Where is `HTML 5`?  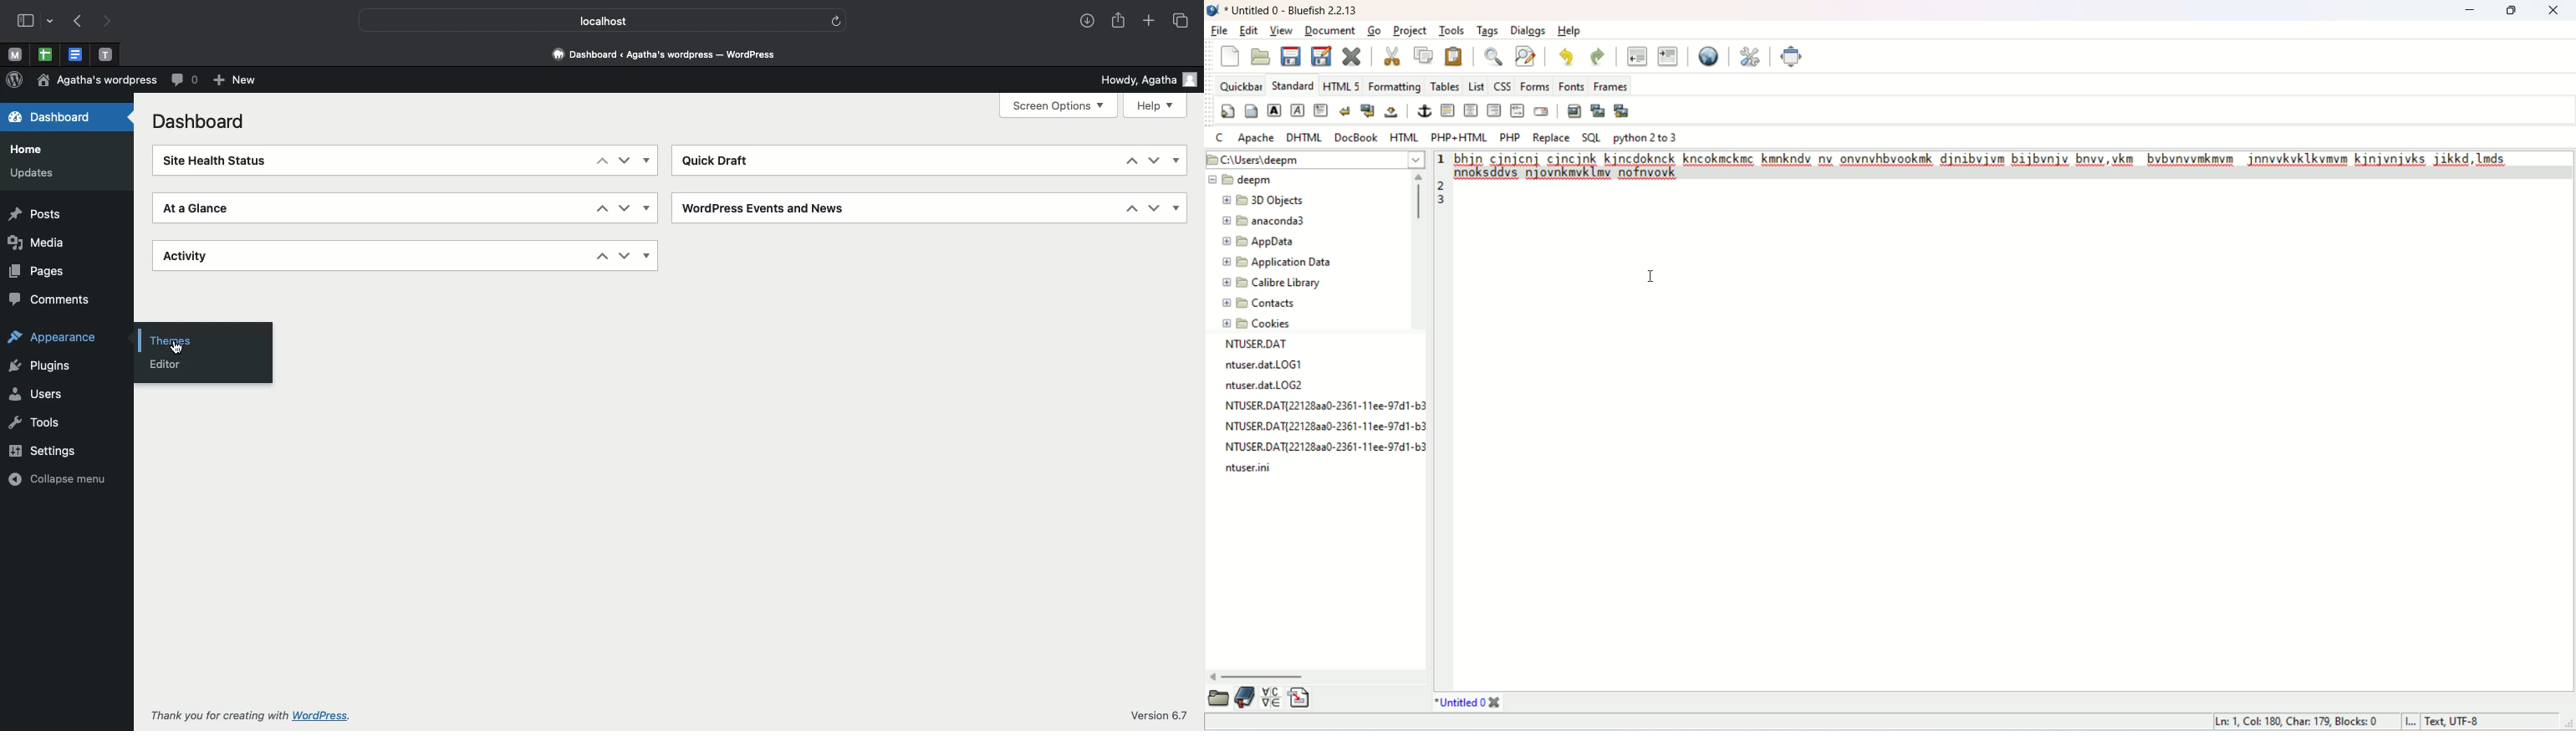
HTML 5 is located at coordinates (1343, 86).